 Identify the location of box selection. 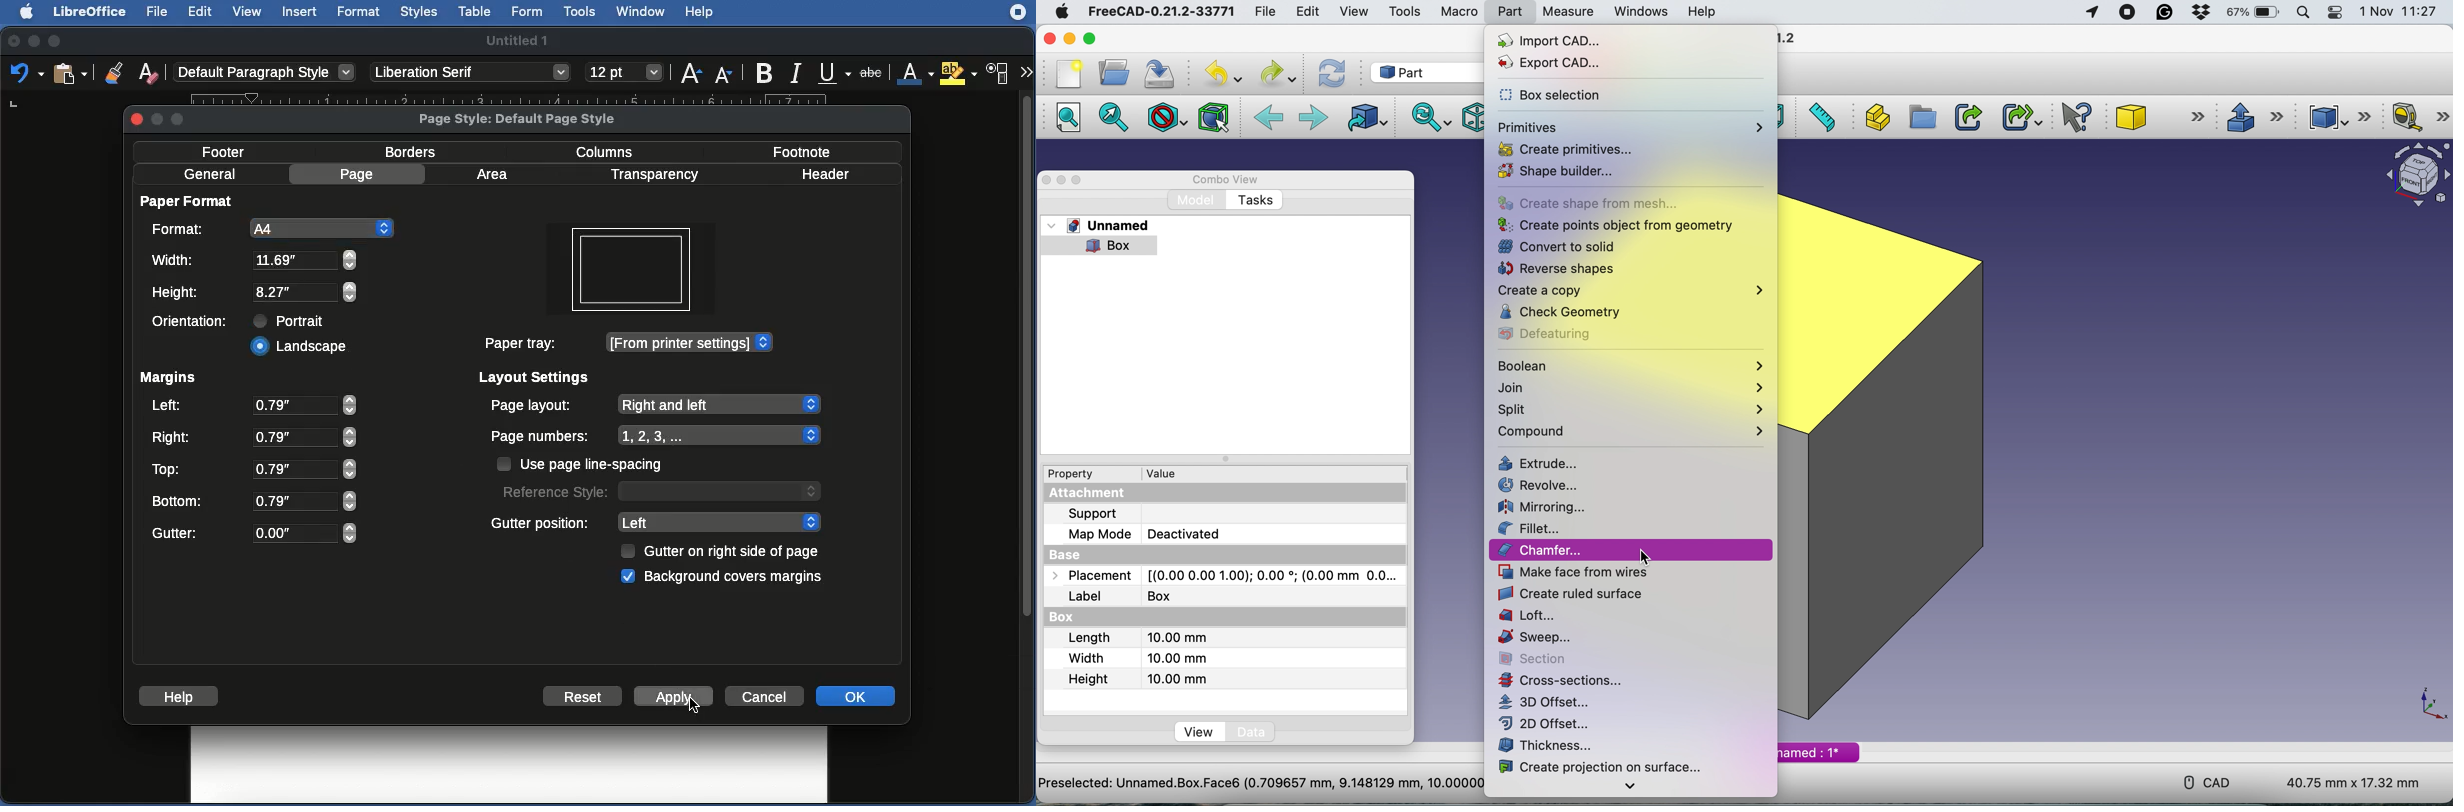
(1565, 96).